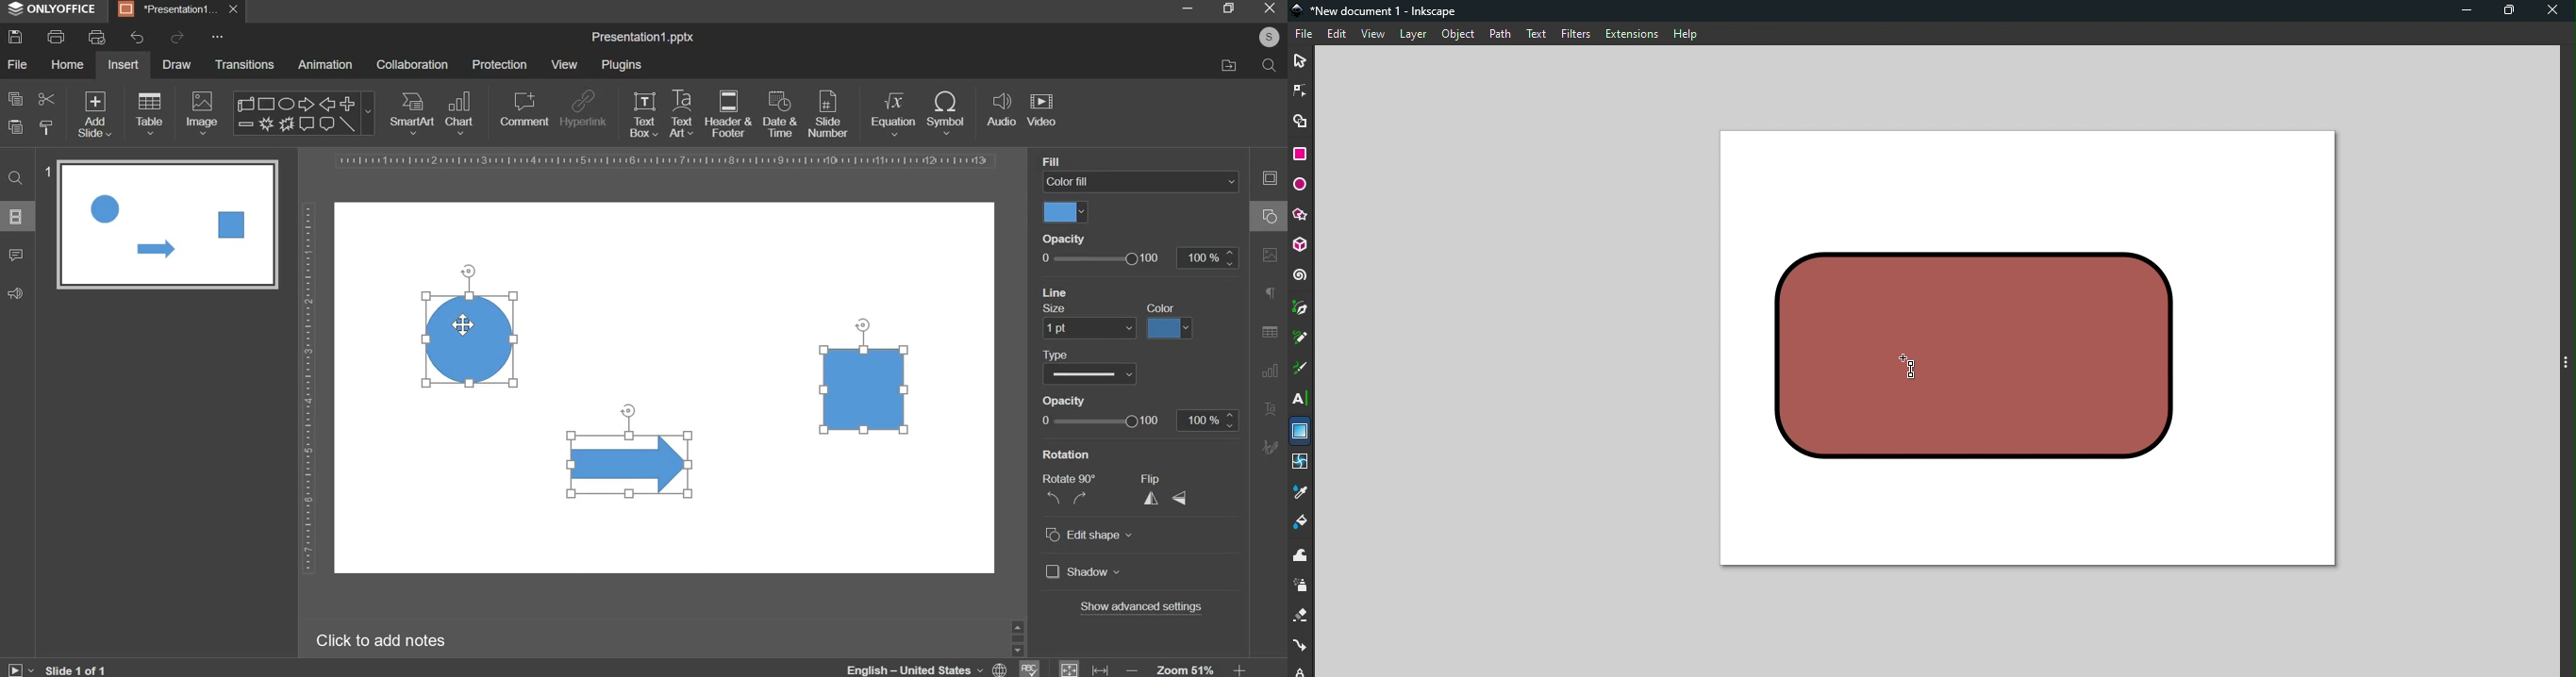  I want to click on color fill, so click(1066, 212).